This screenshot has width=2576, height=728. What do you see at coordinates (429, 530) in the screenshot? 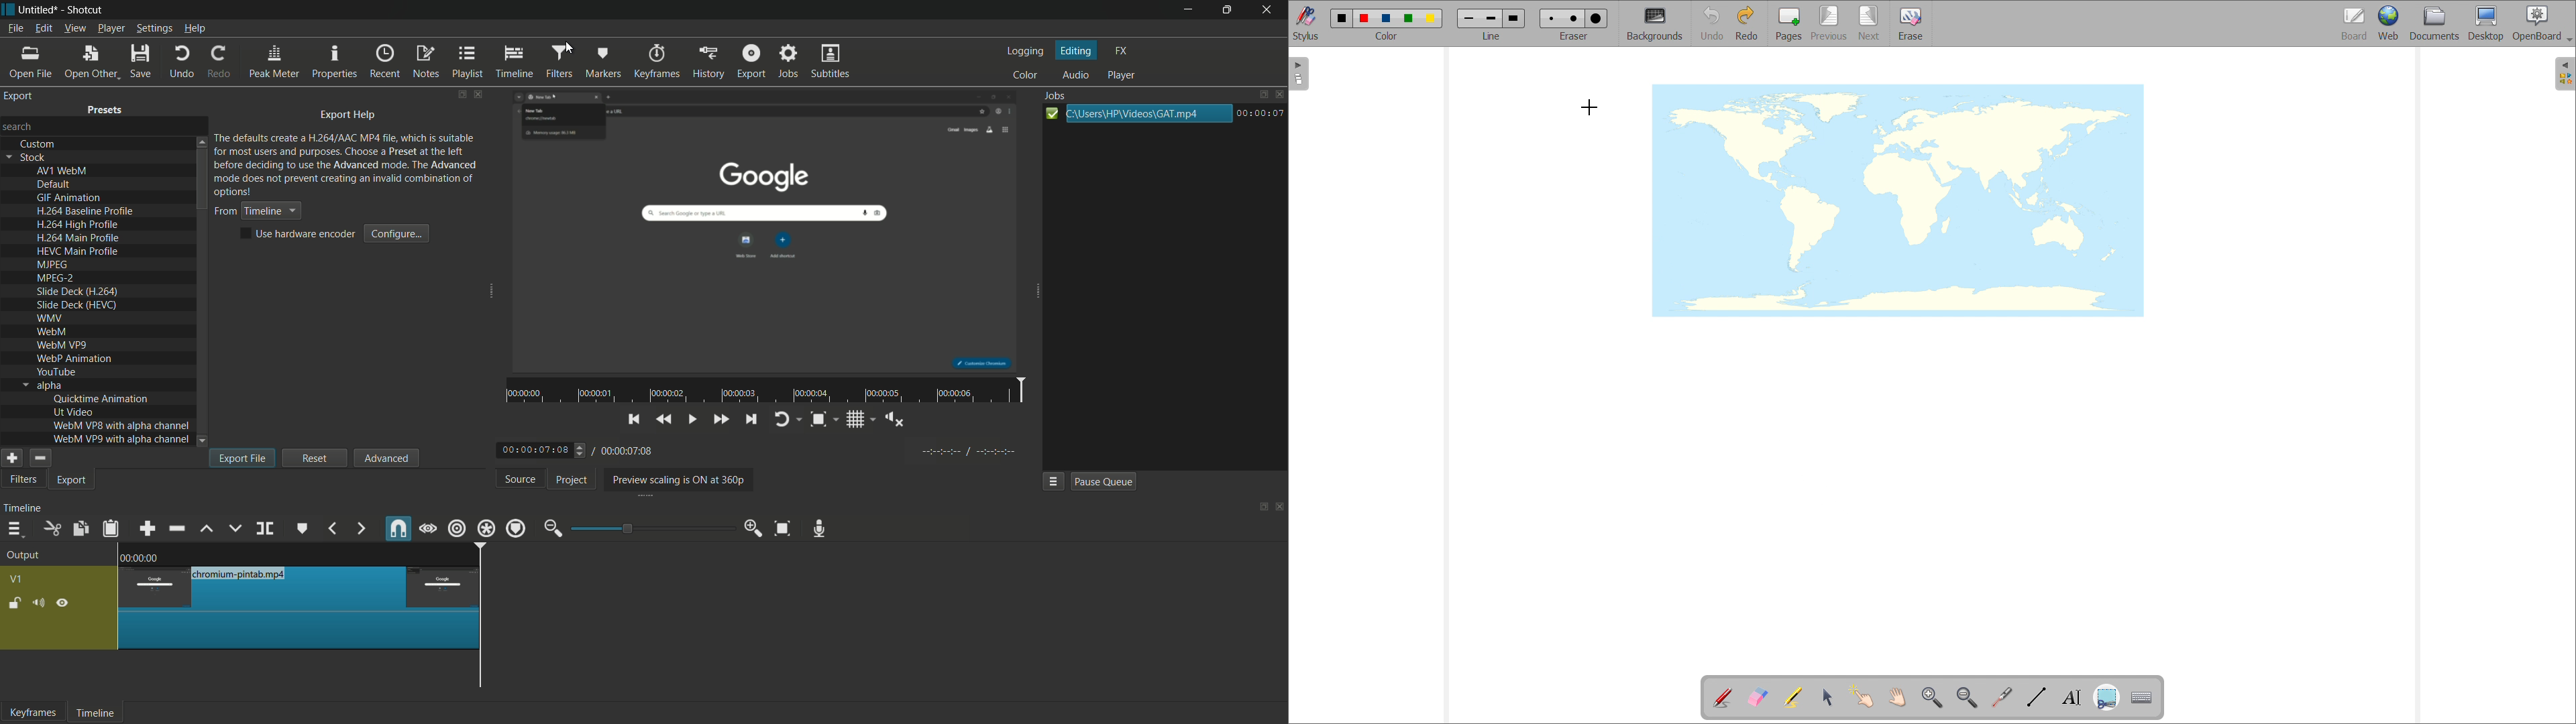
I see `scrub while dragging` at bounding box center [429, 530].